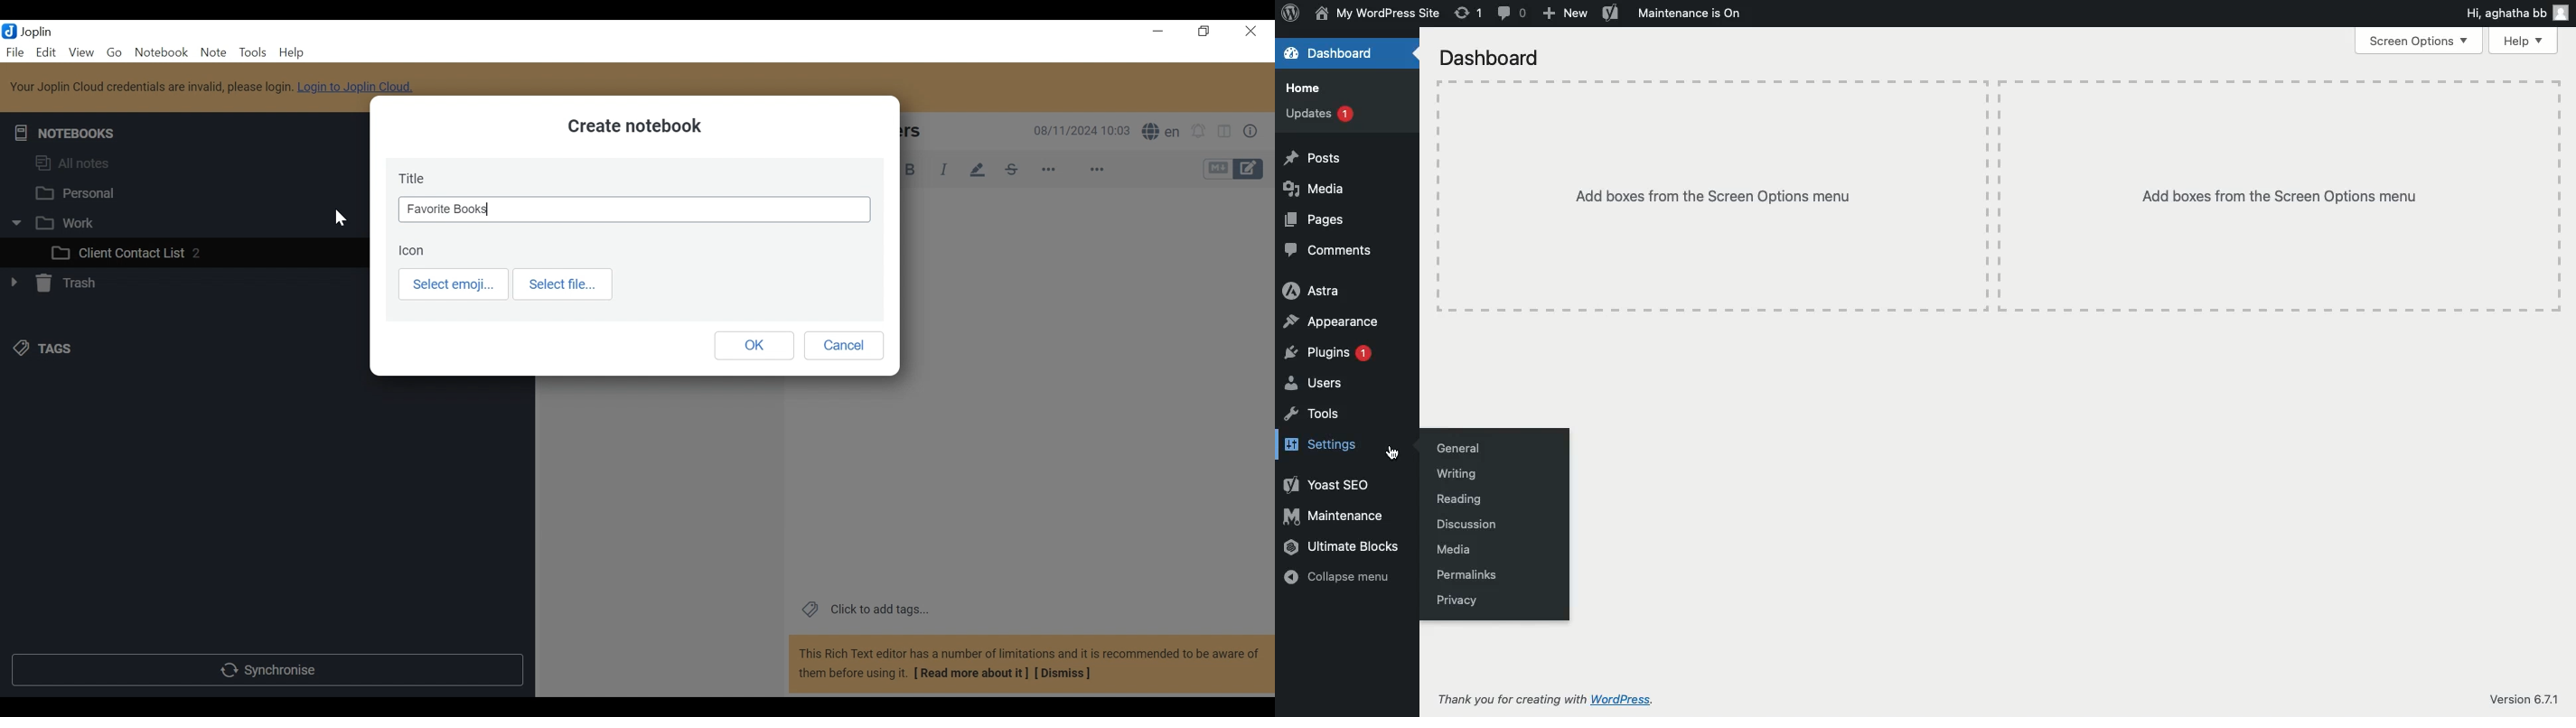 The height and width of the screenshot is (728, 2576). Describe the element at coordinates (76, 163) in the screenshot. I see `All notes` at that location.